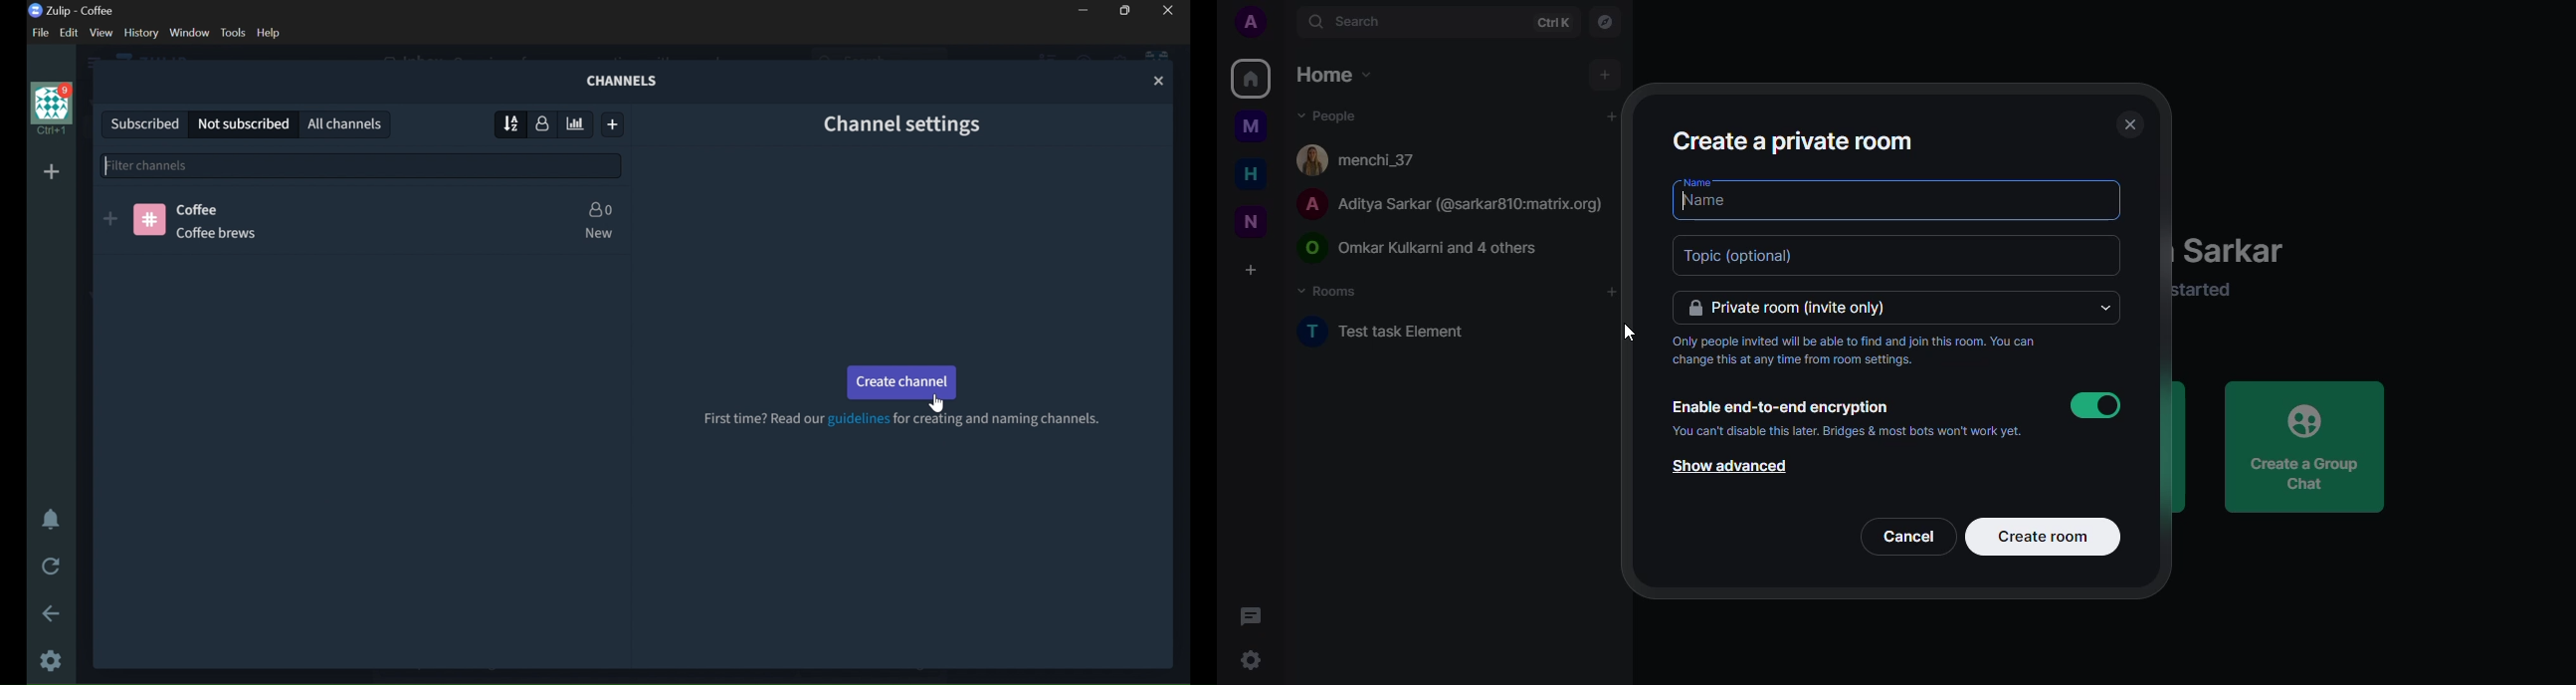 Image resolution: width=2576 pixels, height=700 pixels. Describe the element at coordinates (2126, 124) in the screenshot. I see `close` at that location.